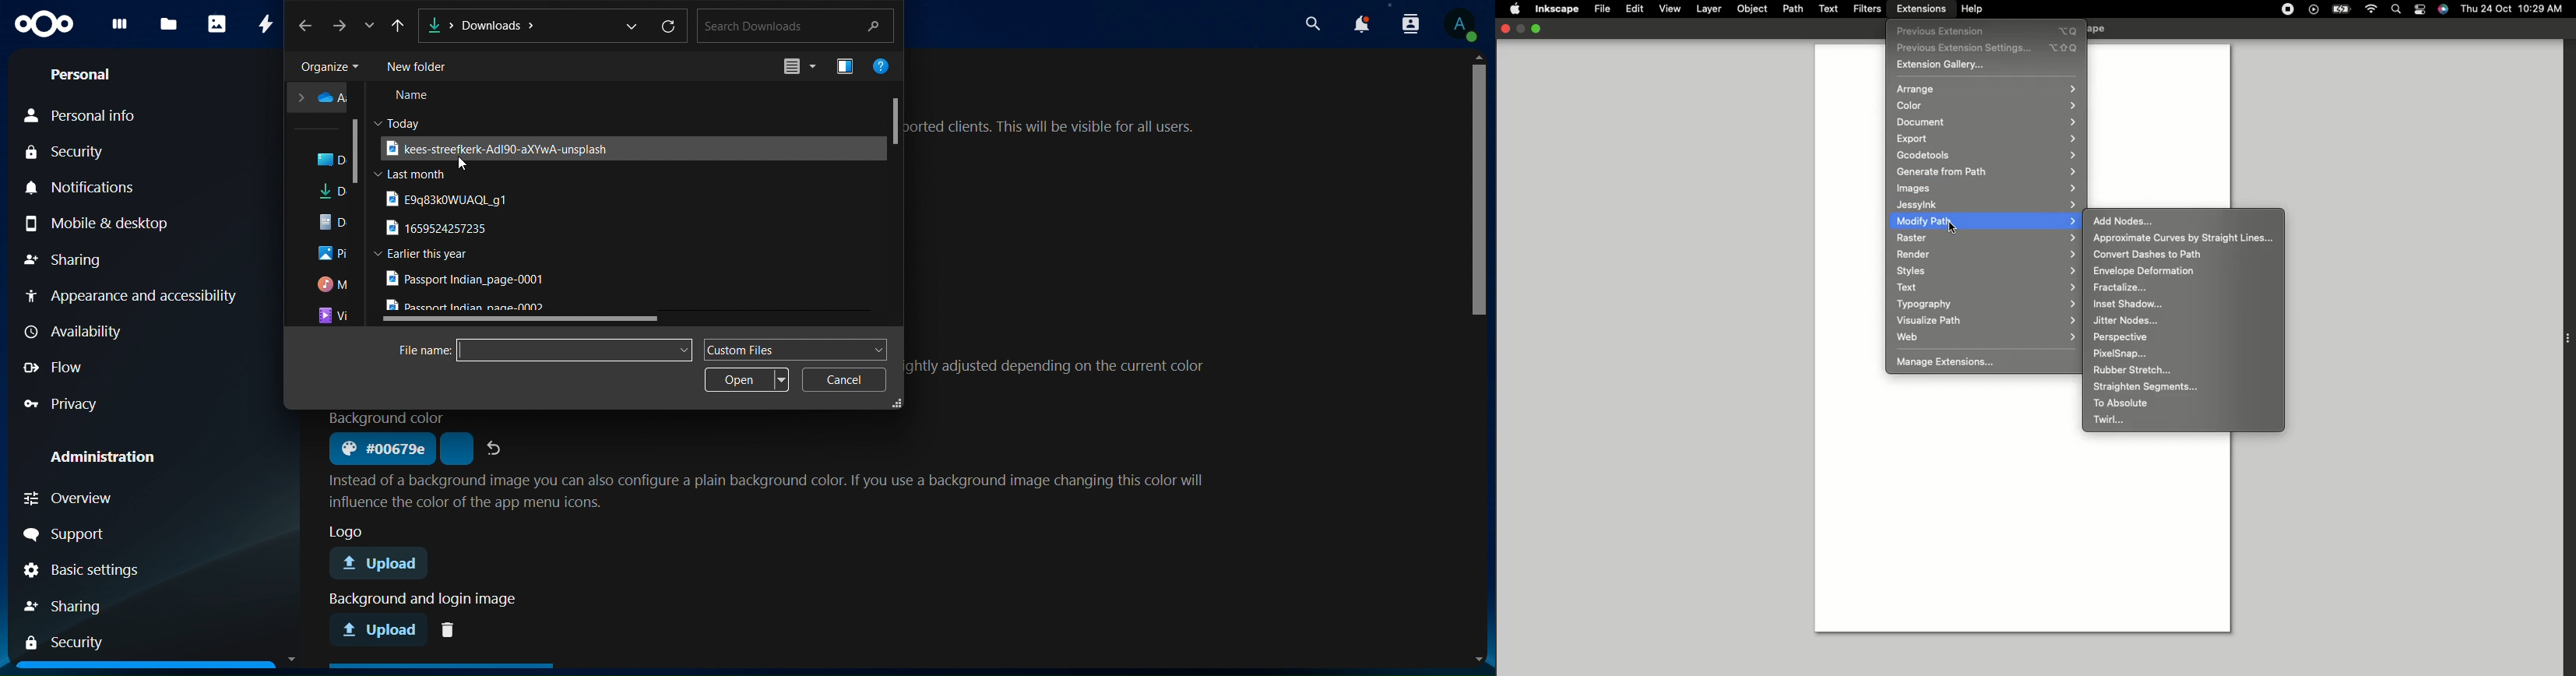 Image resolution: width=2576 pixels, height=700 pixels. What do you see at coordinates (333, 255) in the screenshot?
I see `picture` at bounding box center [333, 255].